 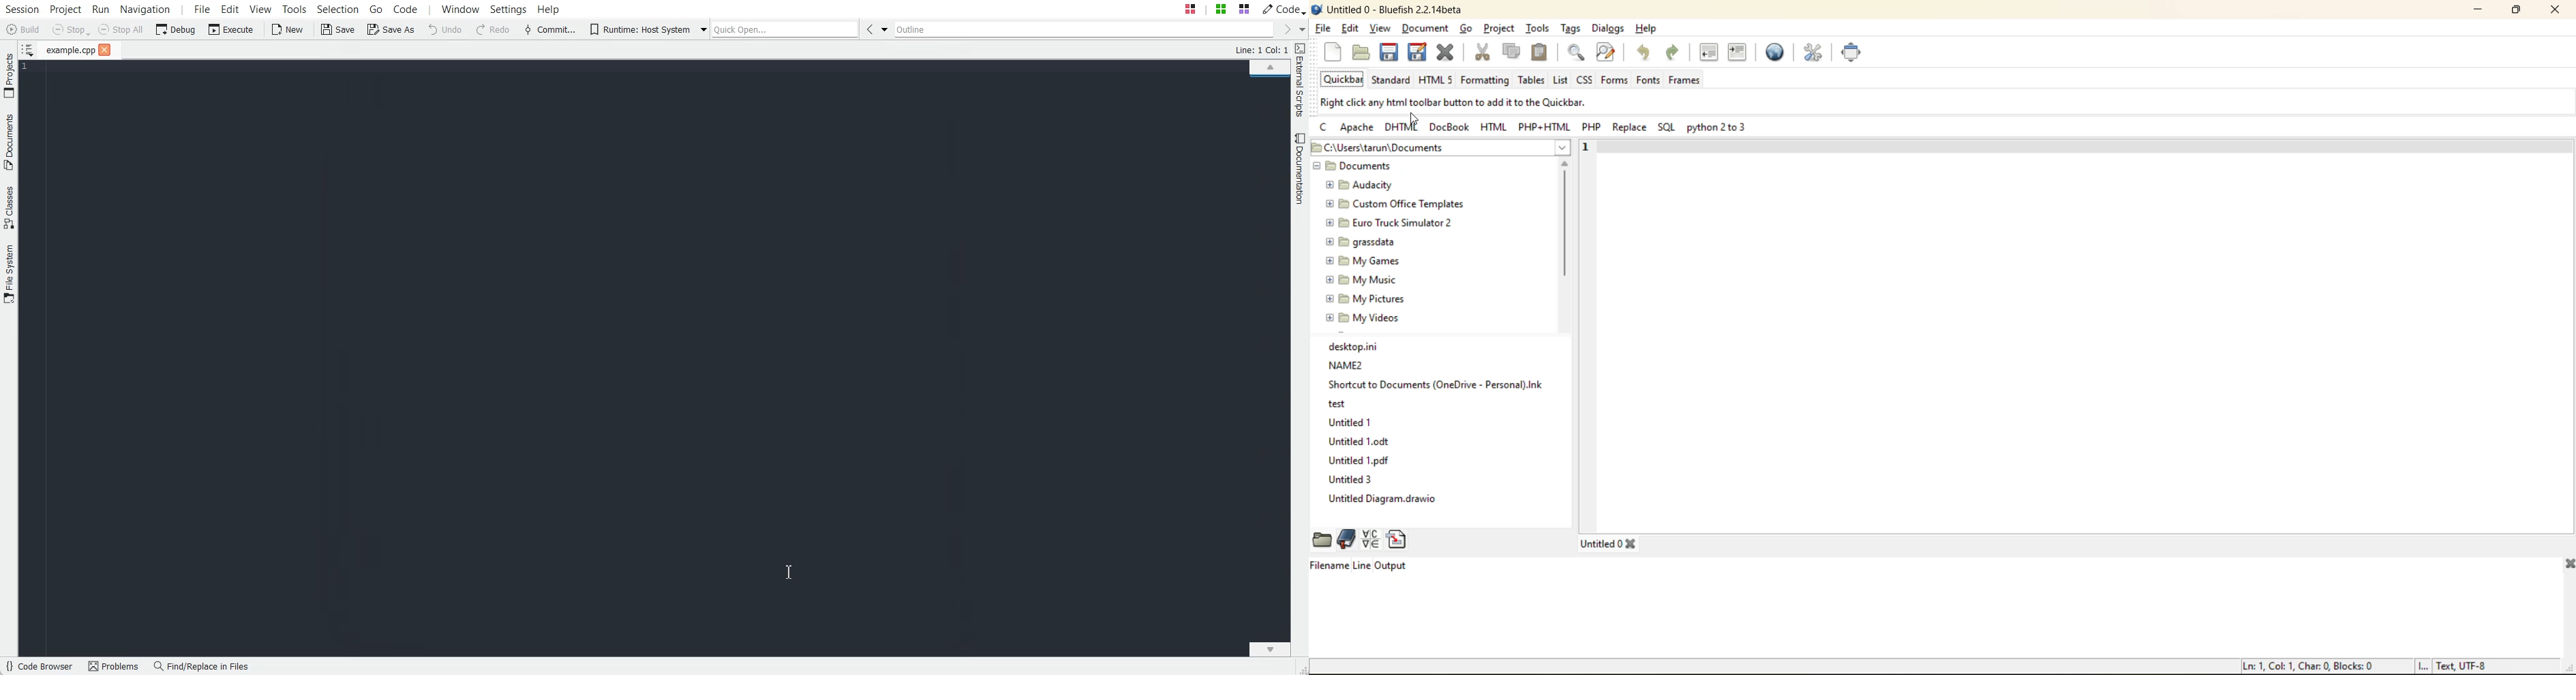 I want to click on close, so click(x=1450, y=54).